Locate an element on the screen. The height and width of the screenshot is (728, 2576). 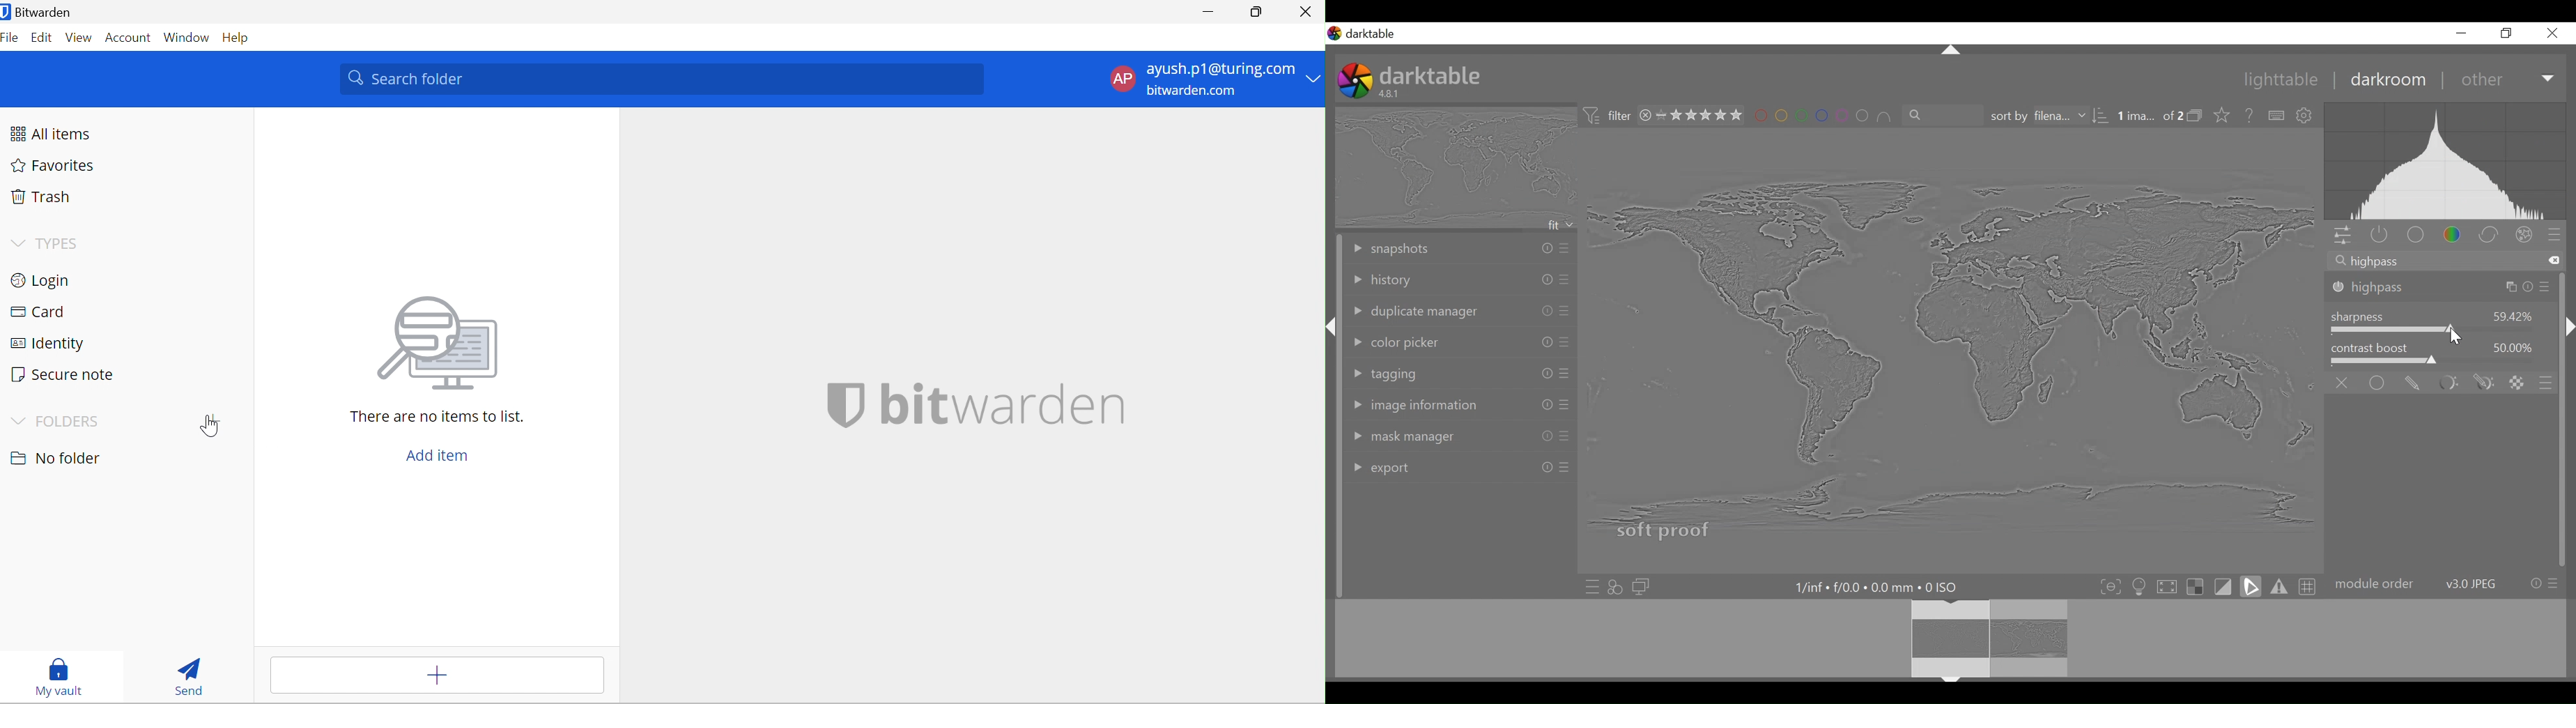
Filmstrip is located at coordinates (1946, 639).